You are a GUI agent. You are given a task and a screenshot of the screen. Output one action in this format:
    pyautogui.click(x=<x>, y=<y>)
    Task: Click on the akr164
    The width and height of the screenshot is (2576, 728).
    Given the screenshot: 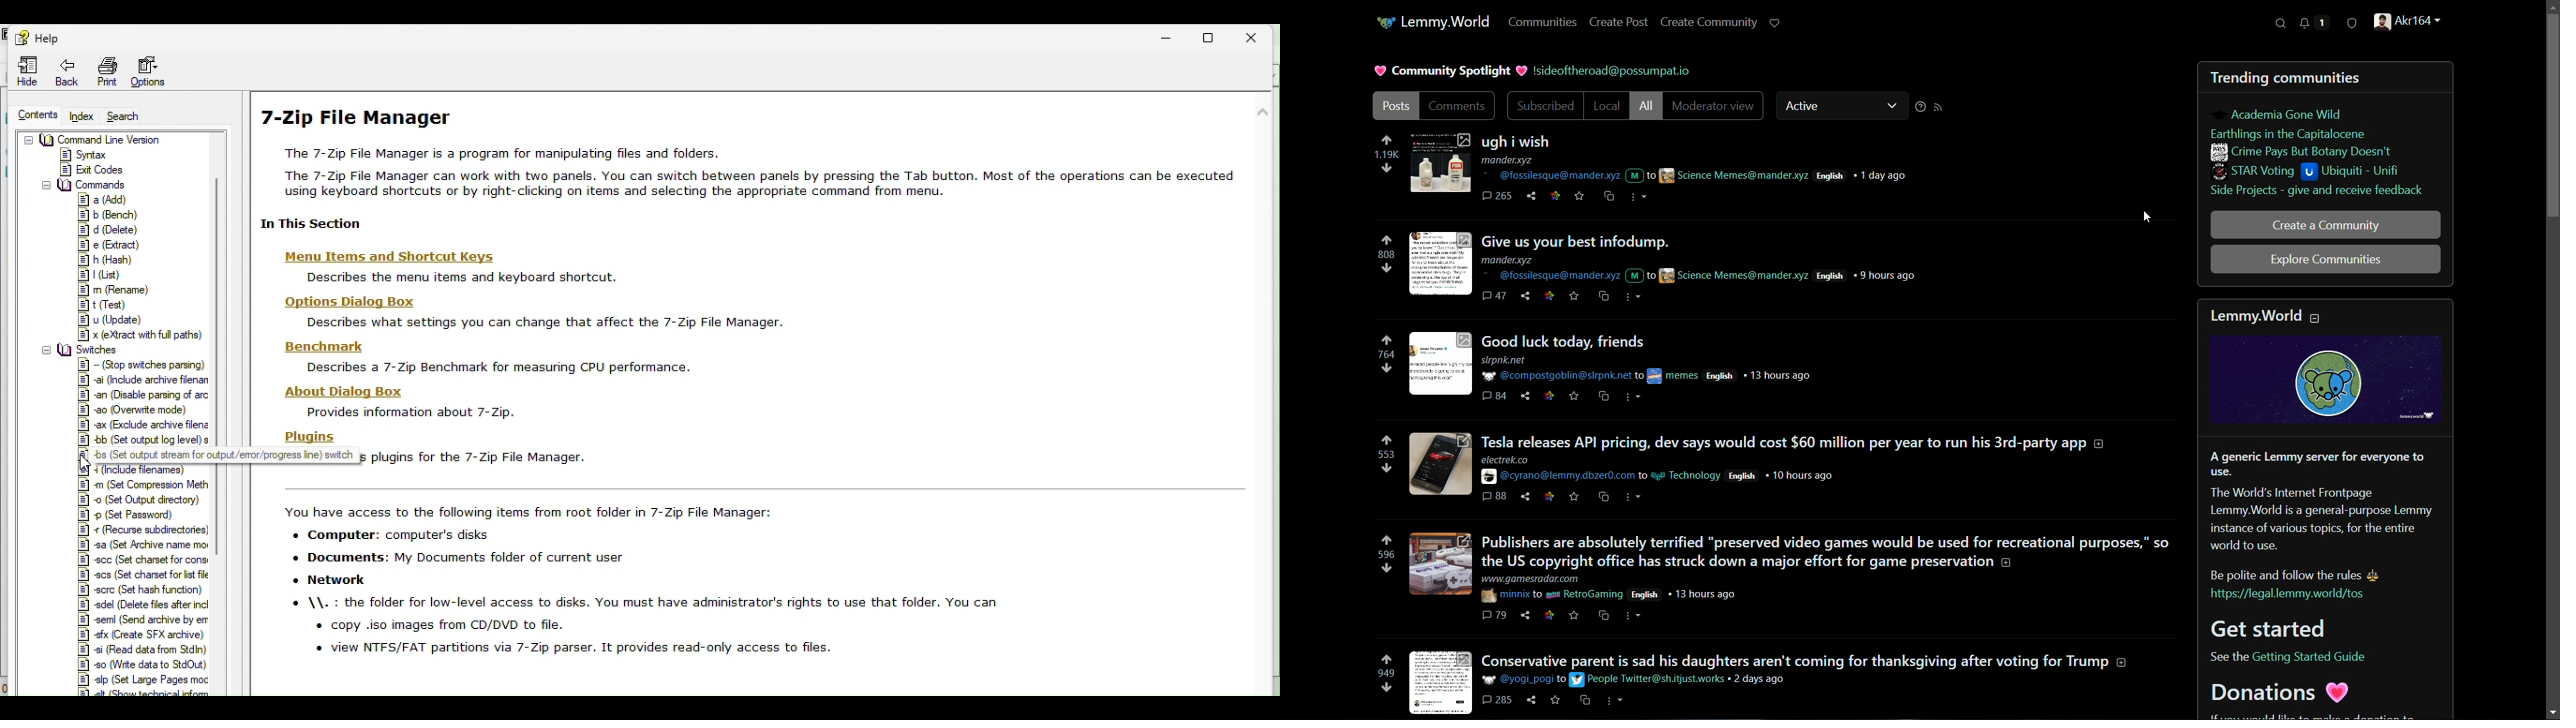 What is the action you would take?
    pyautogui.click(x=2409, y=23)
    